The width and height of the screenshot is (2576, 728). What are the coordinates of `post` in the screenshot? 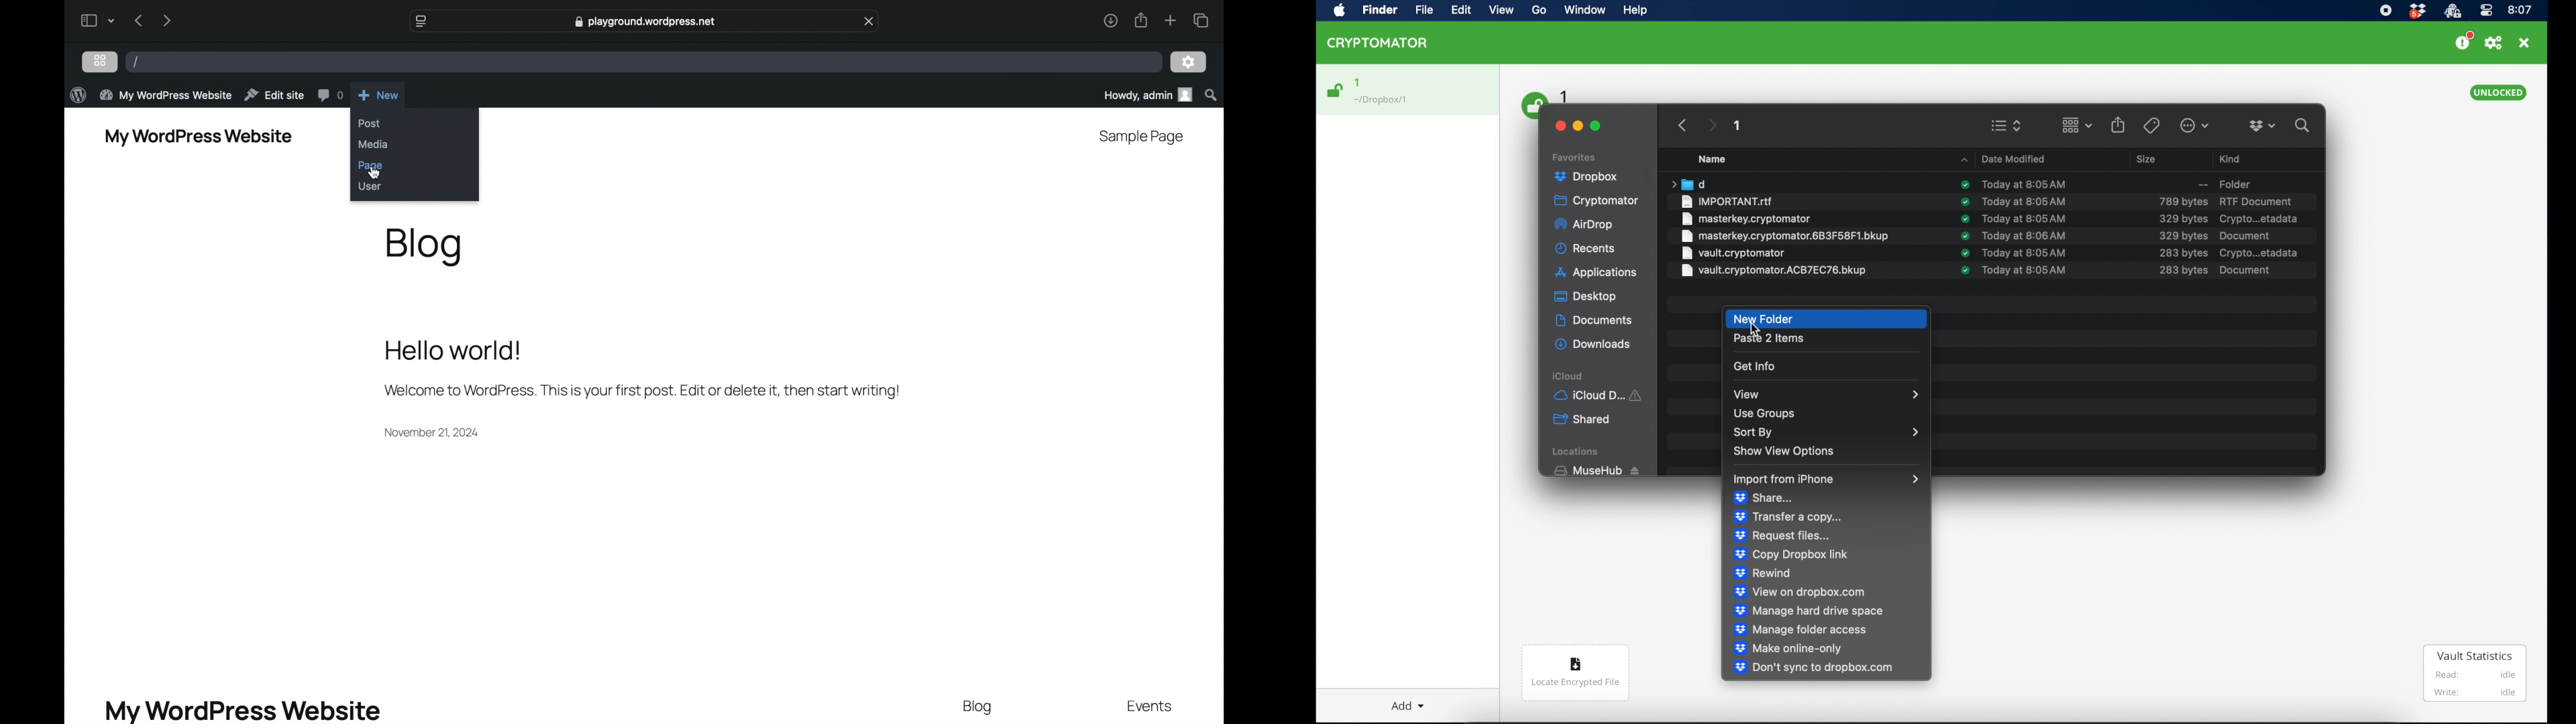 It's located at (369, 124).